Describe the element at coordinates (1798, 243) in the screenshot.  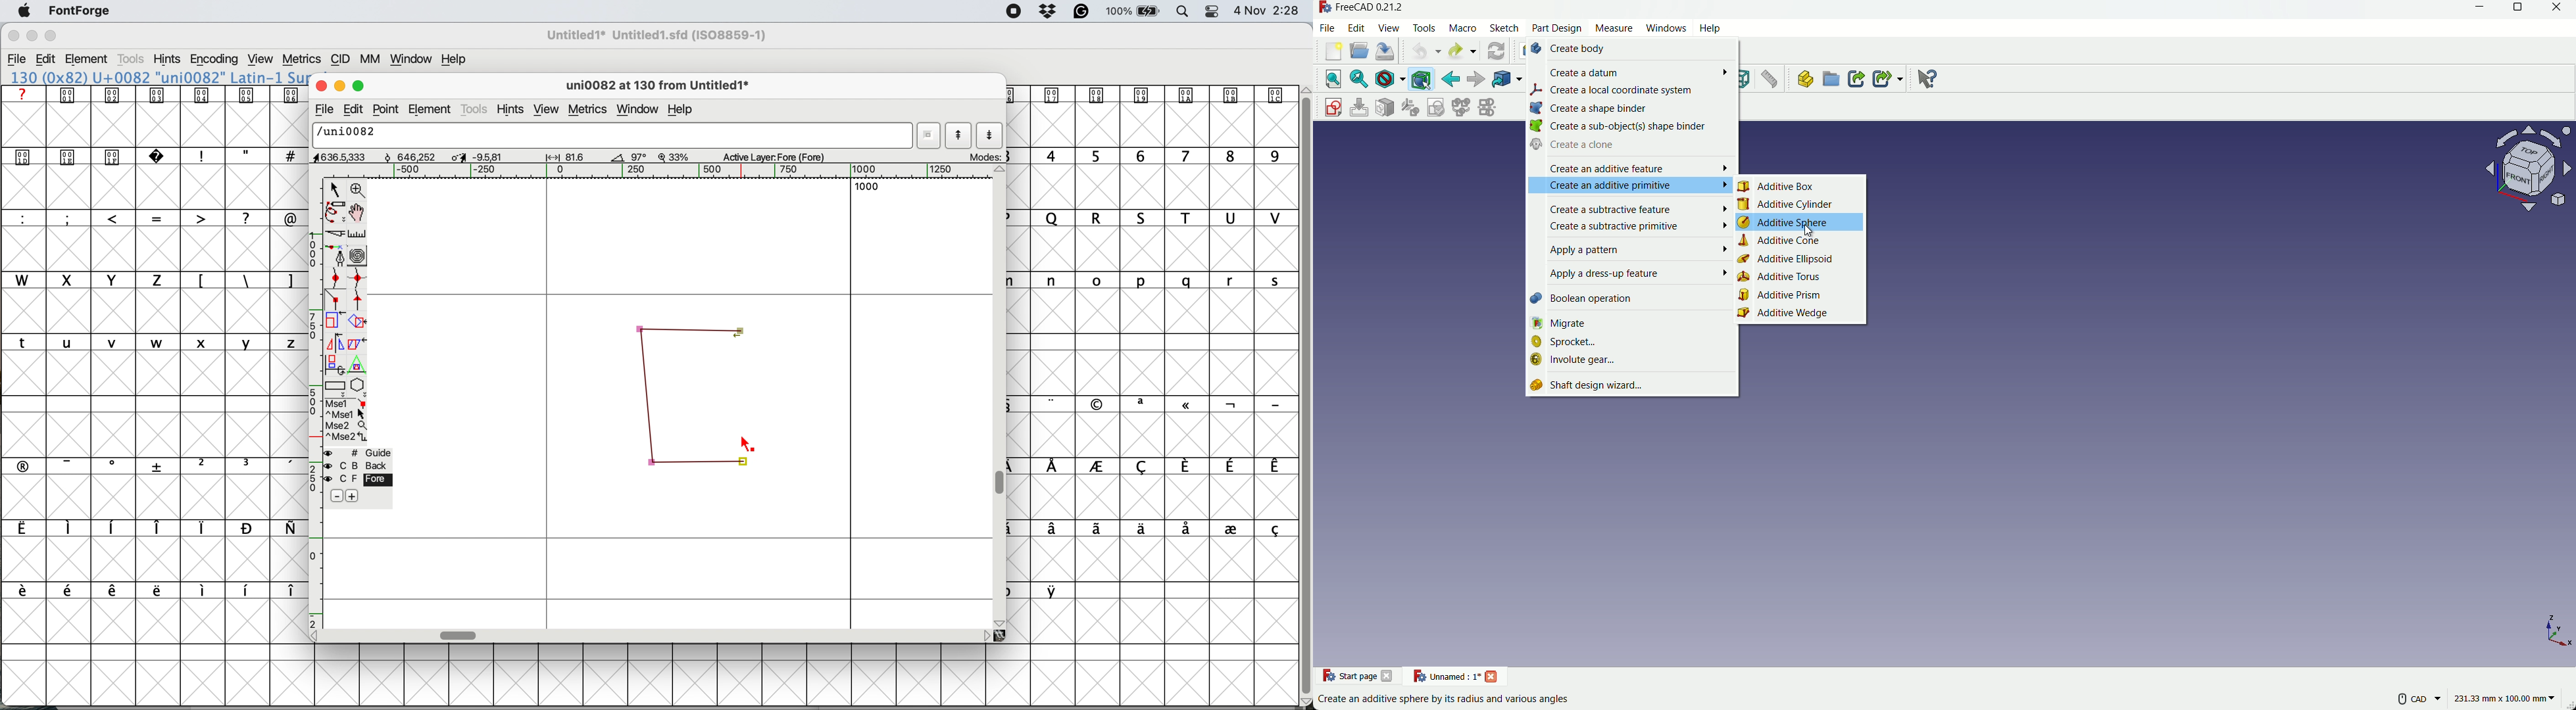
I see `additive cone` at that location.